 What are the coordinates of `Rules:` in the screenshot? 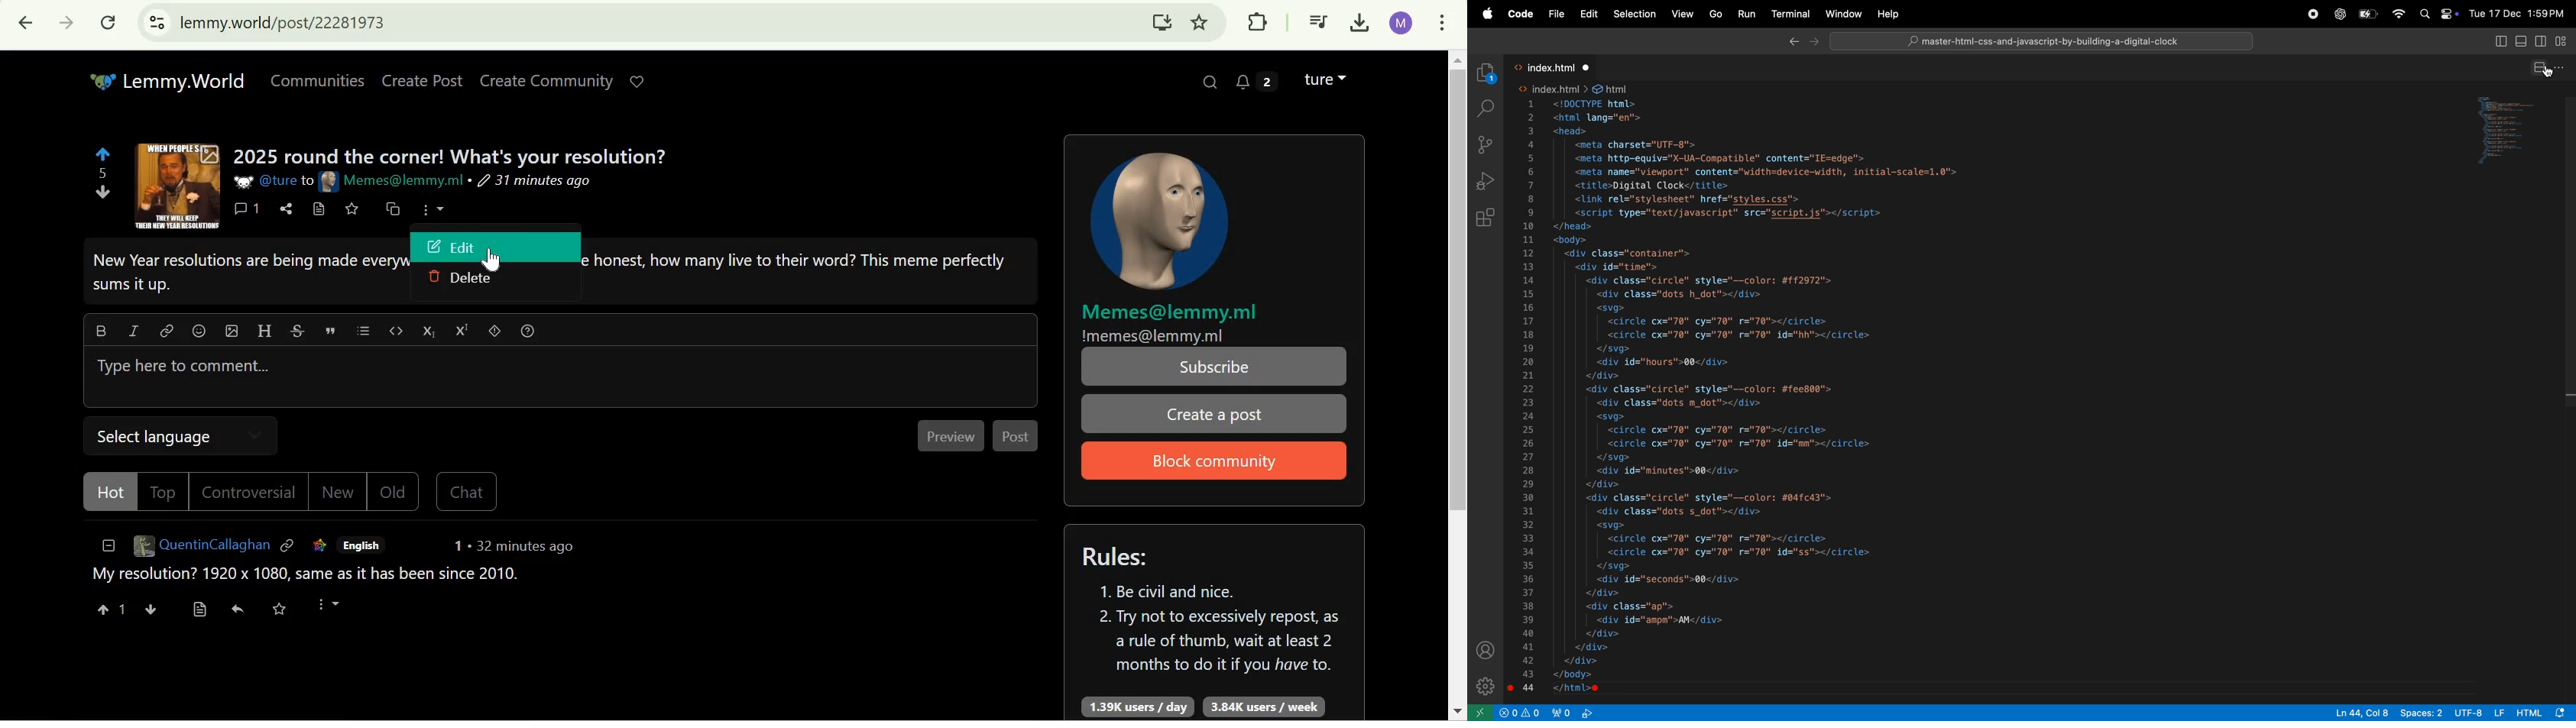 It's located at (1122, 556).